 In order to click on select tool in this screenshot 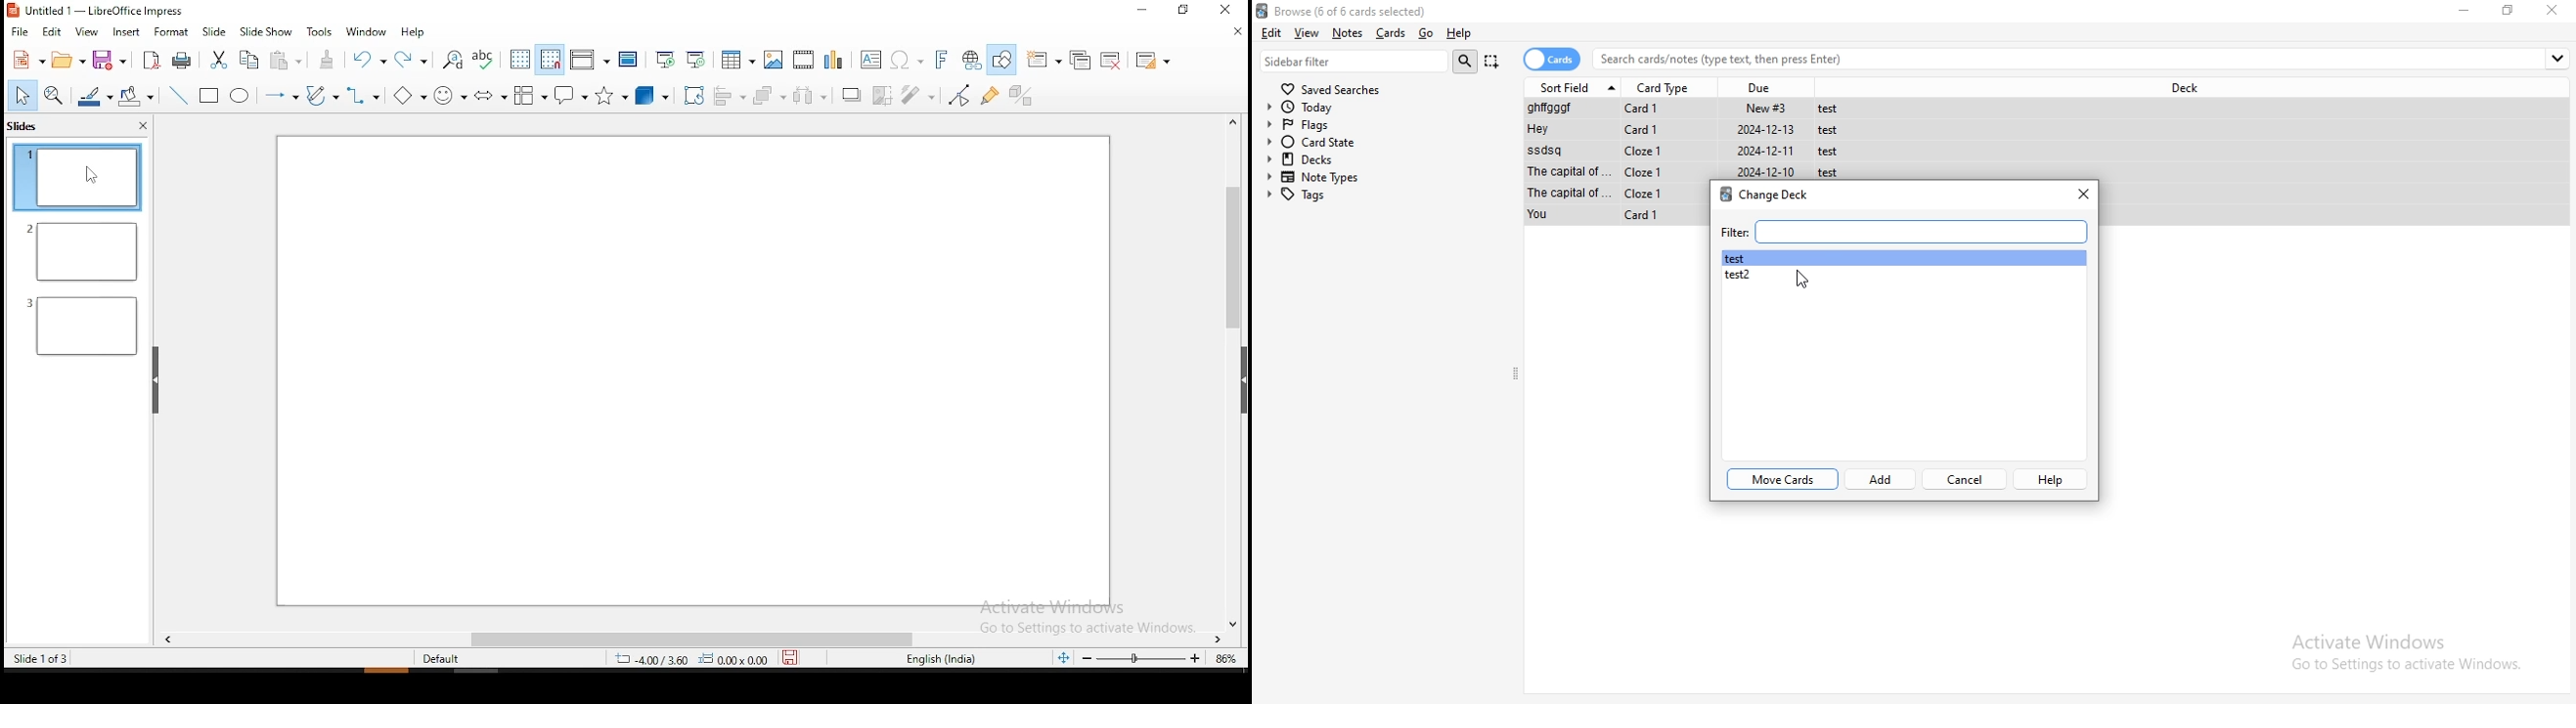, I will do `click(22, 97)`.